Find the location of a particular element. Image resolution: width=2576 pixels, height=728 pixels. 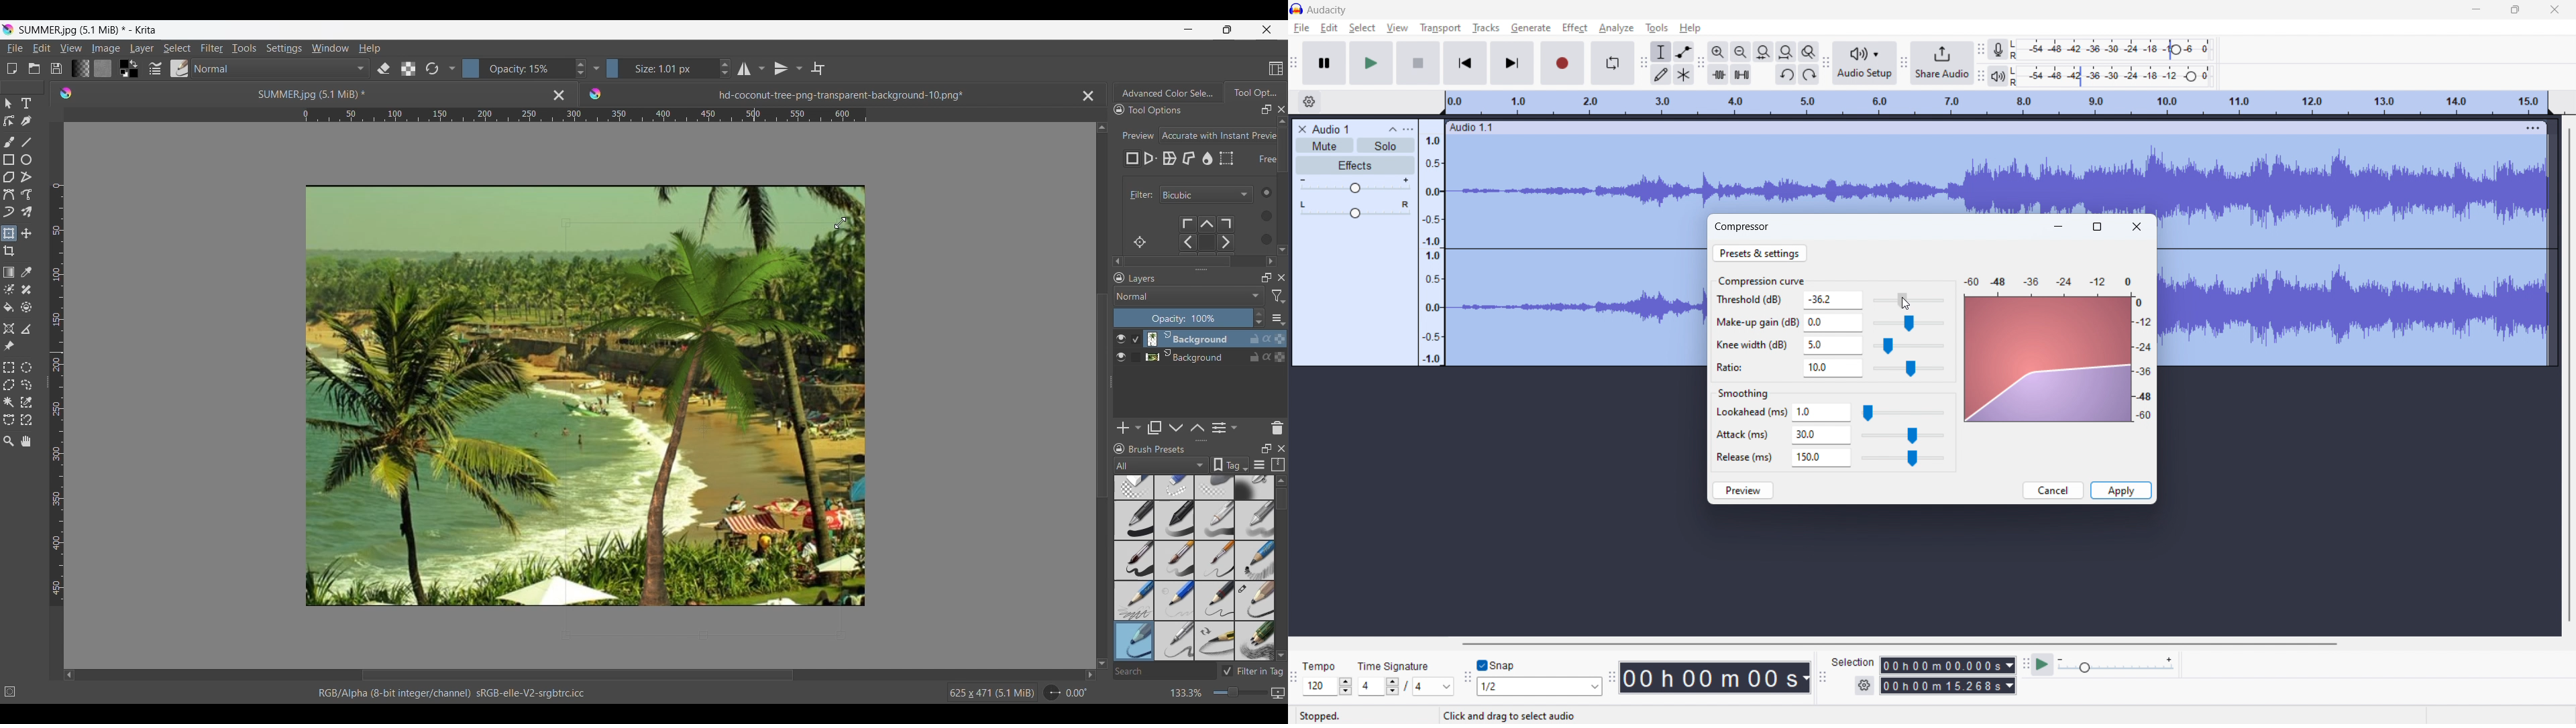

Filter is located at coordinates (1138, 195).